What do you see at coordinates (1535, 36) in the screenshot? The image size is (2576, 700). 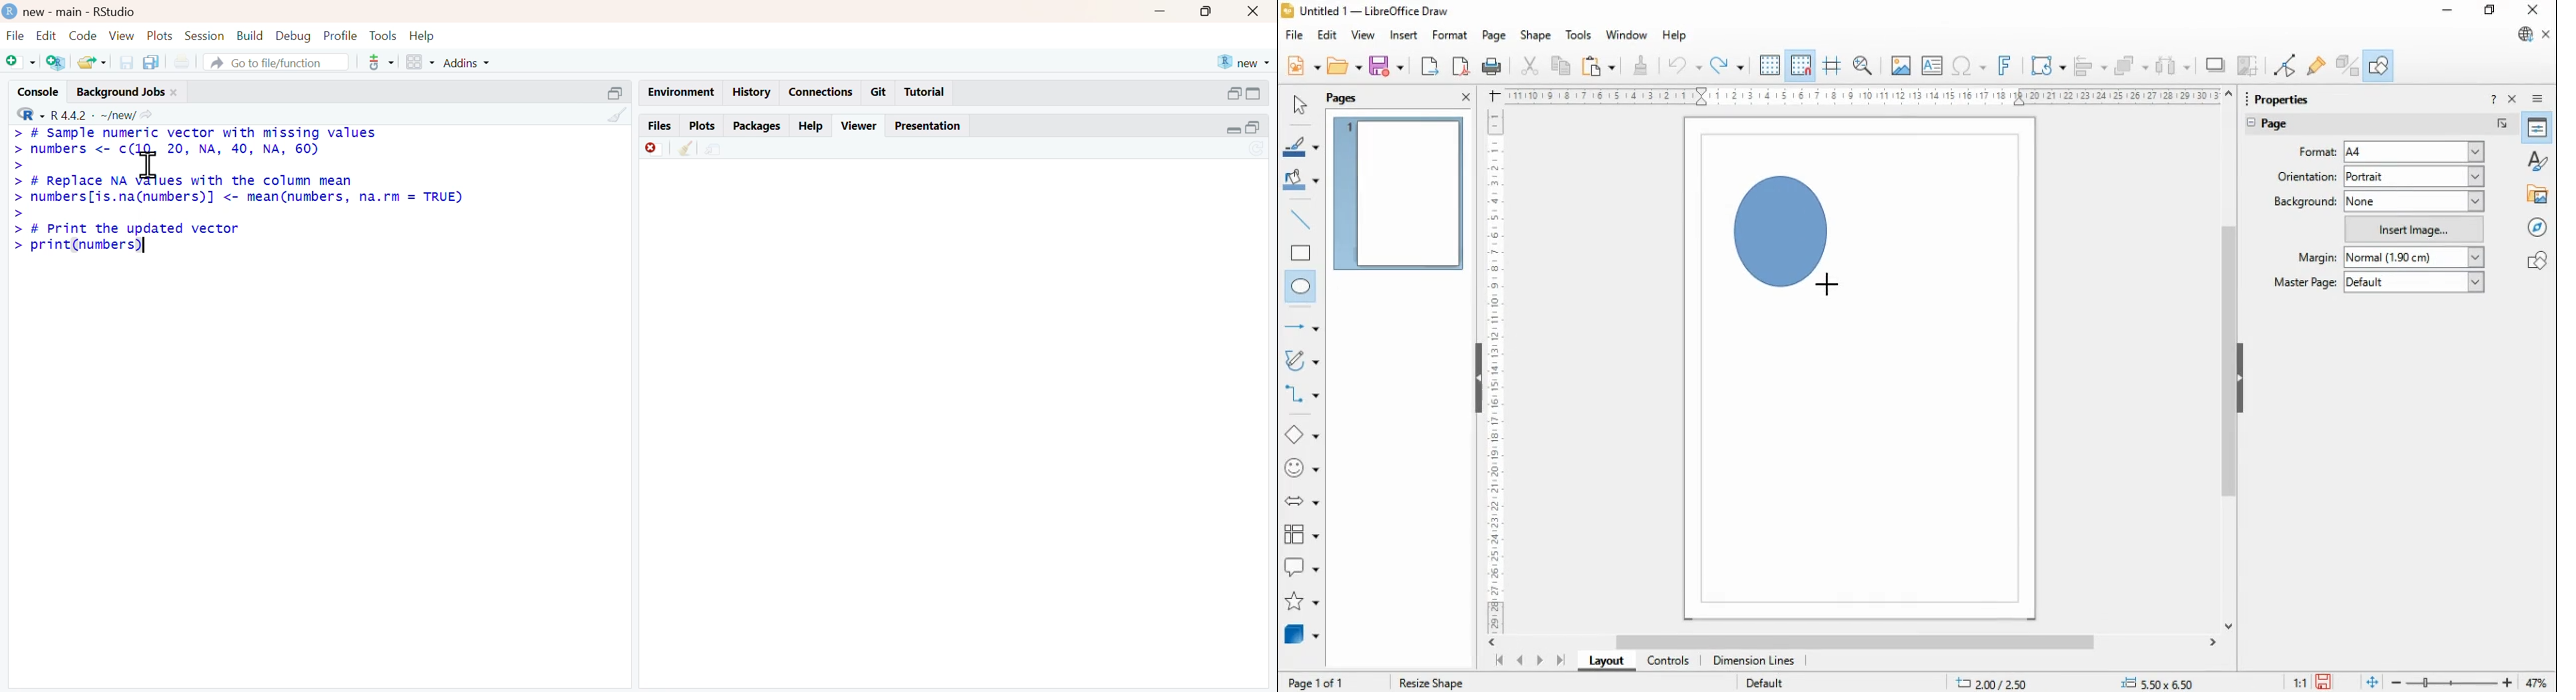 I see `shape` at bounding box center [1535, 36].